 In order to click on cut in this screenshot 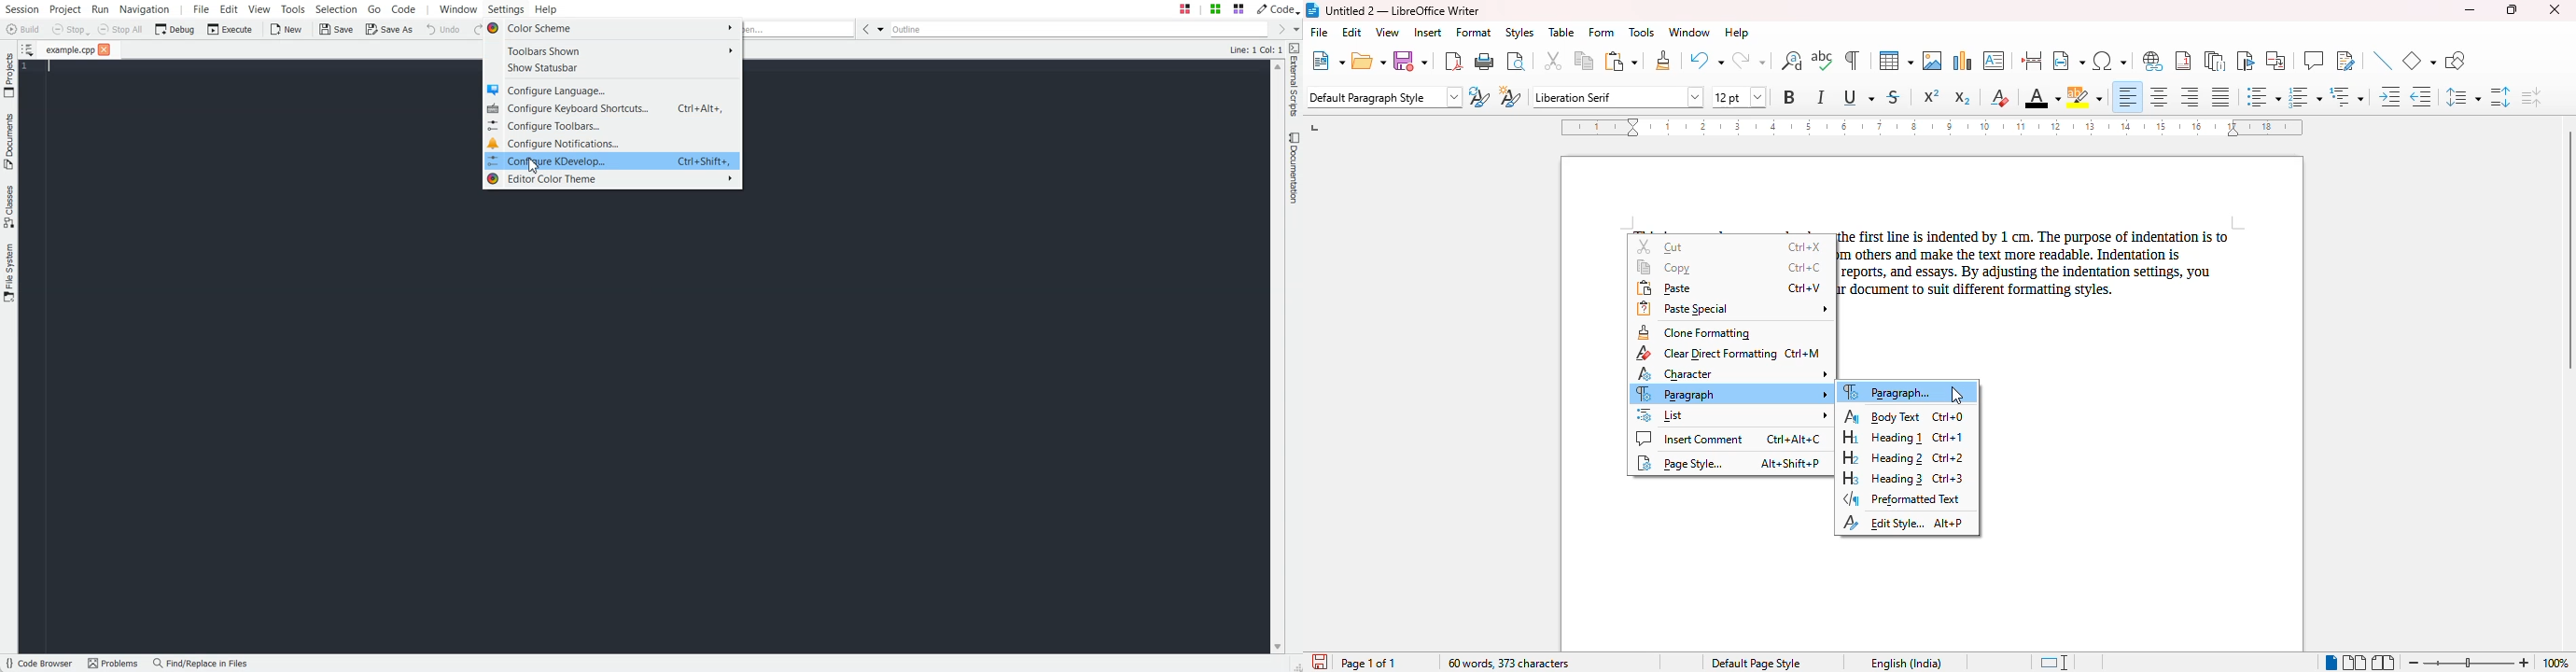, I will do `click(1554, 61)`.